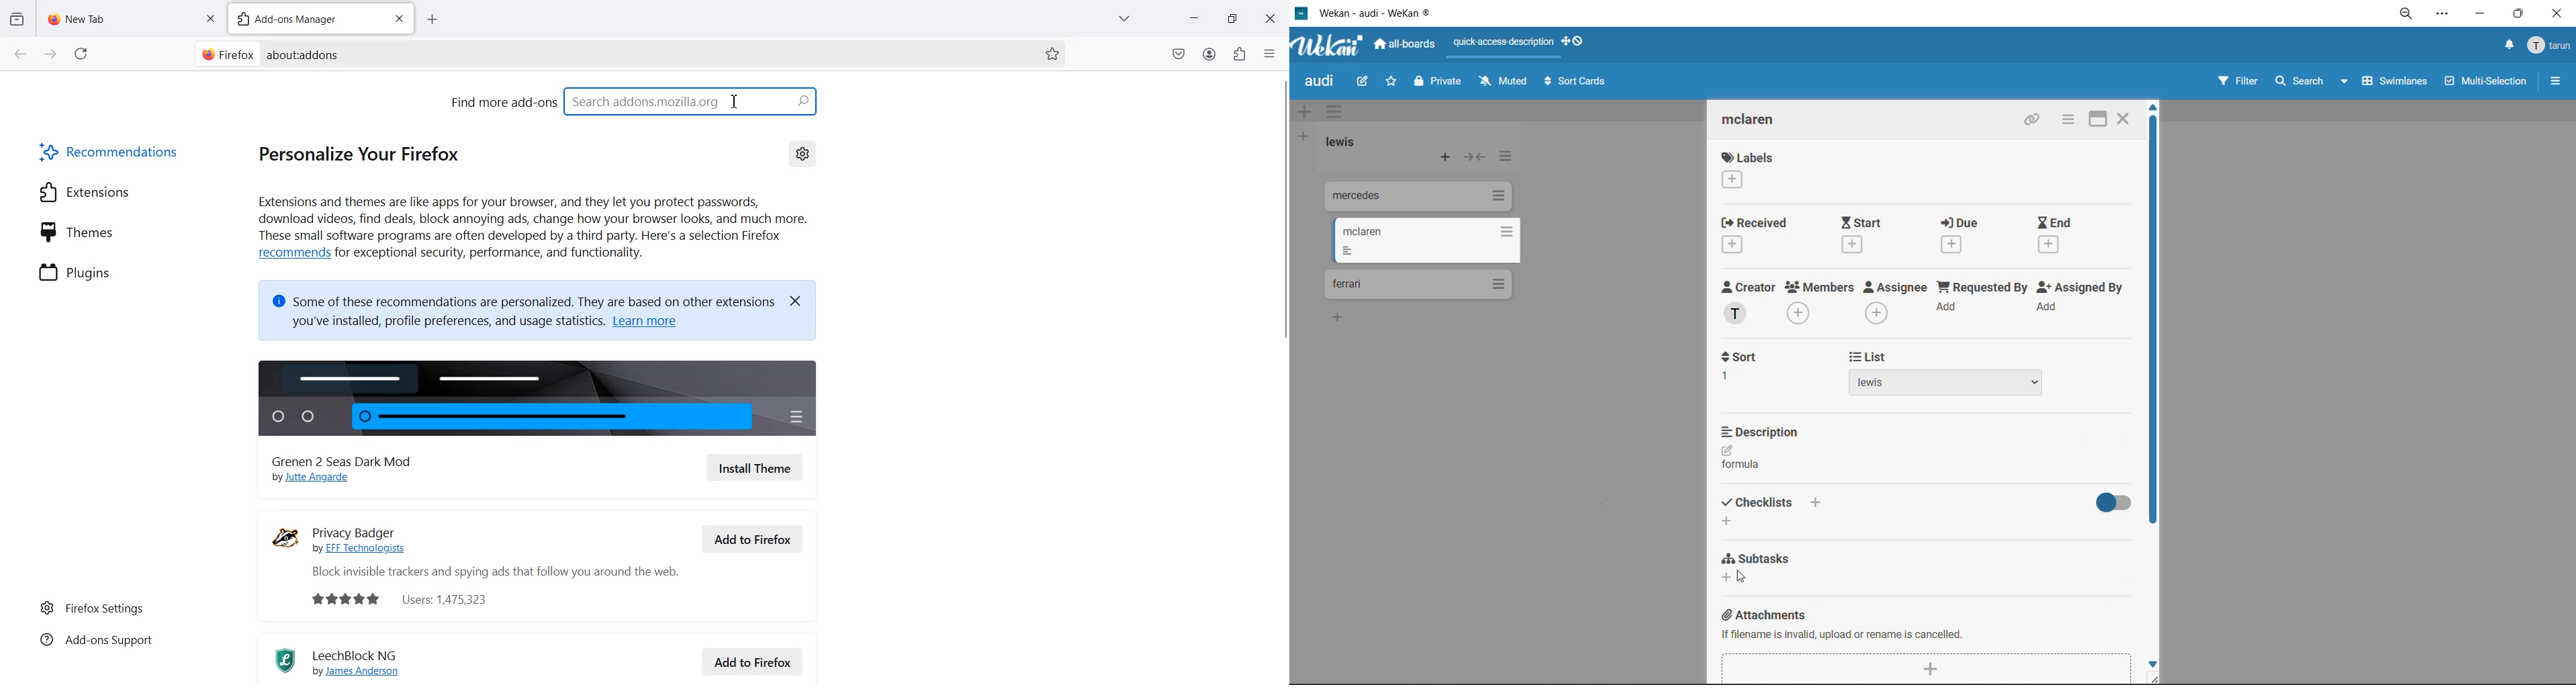  I want to click on add list, so click(1302, 137).